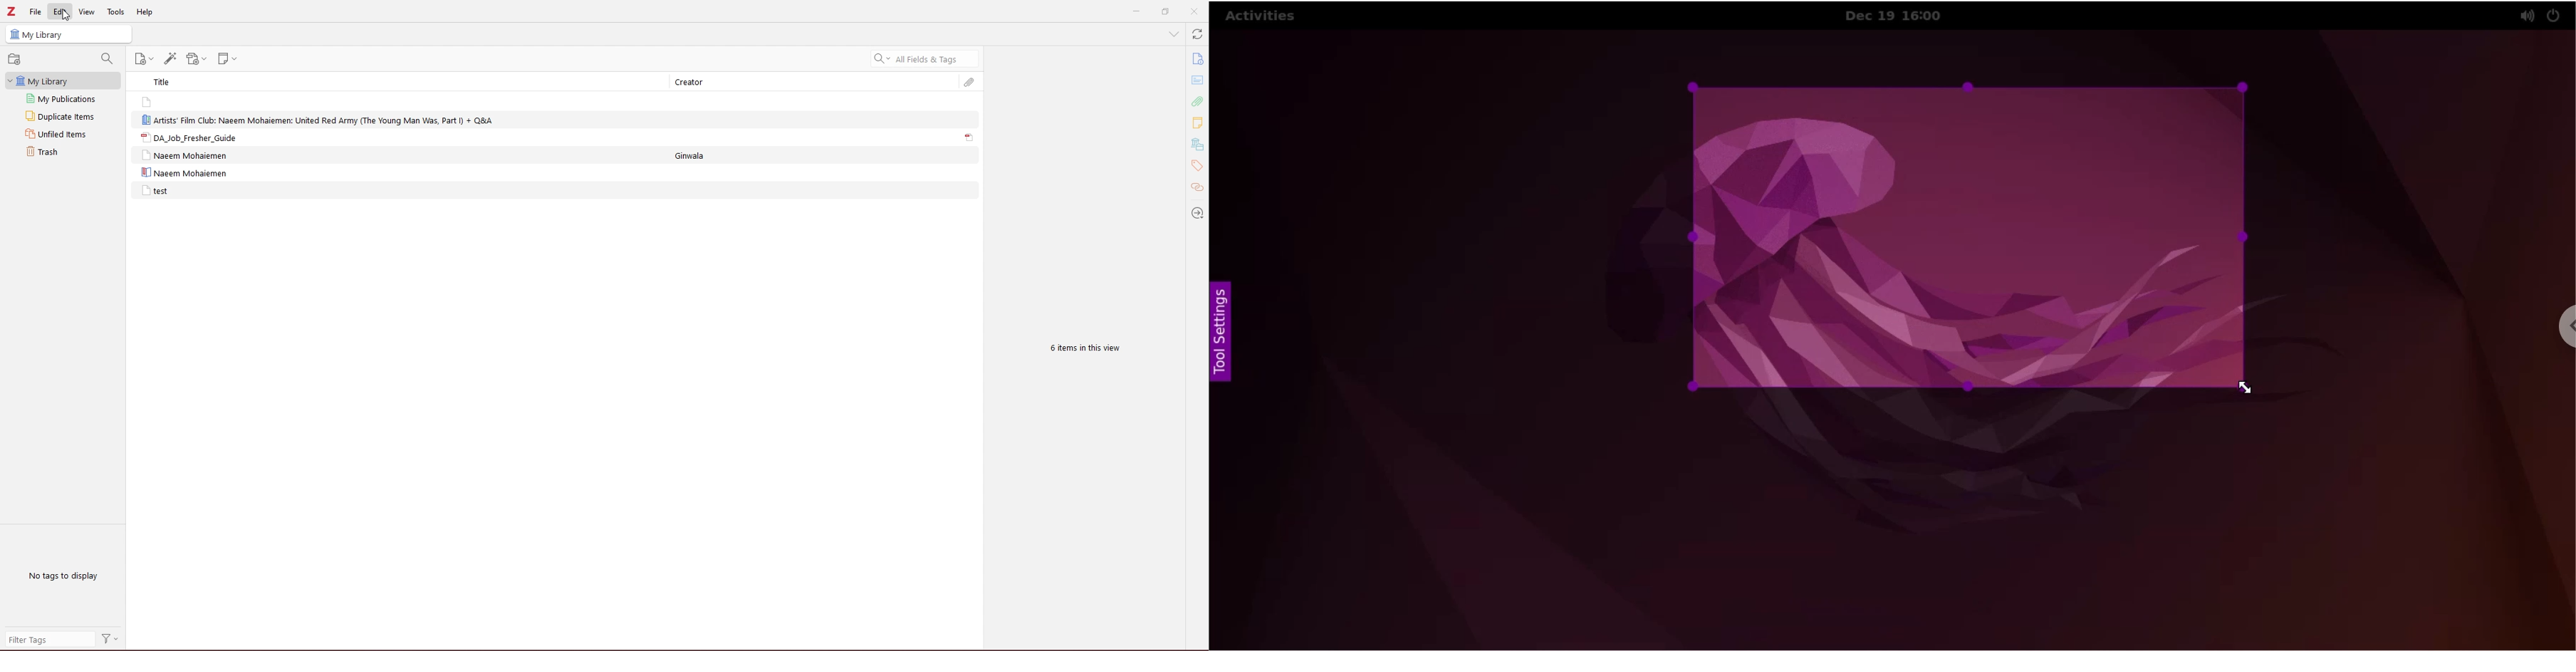 The image size is (2576, 672). Describe the element at coordinates (1196, 213) in the screenshot. I see `locate` at that location.